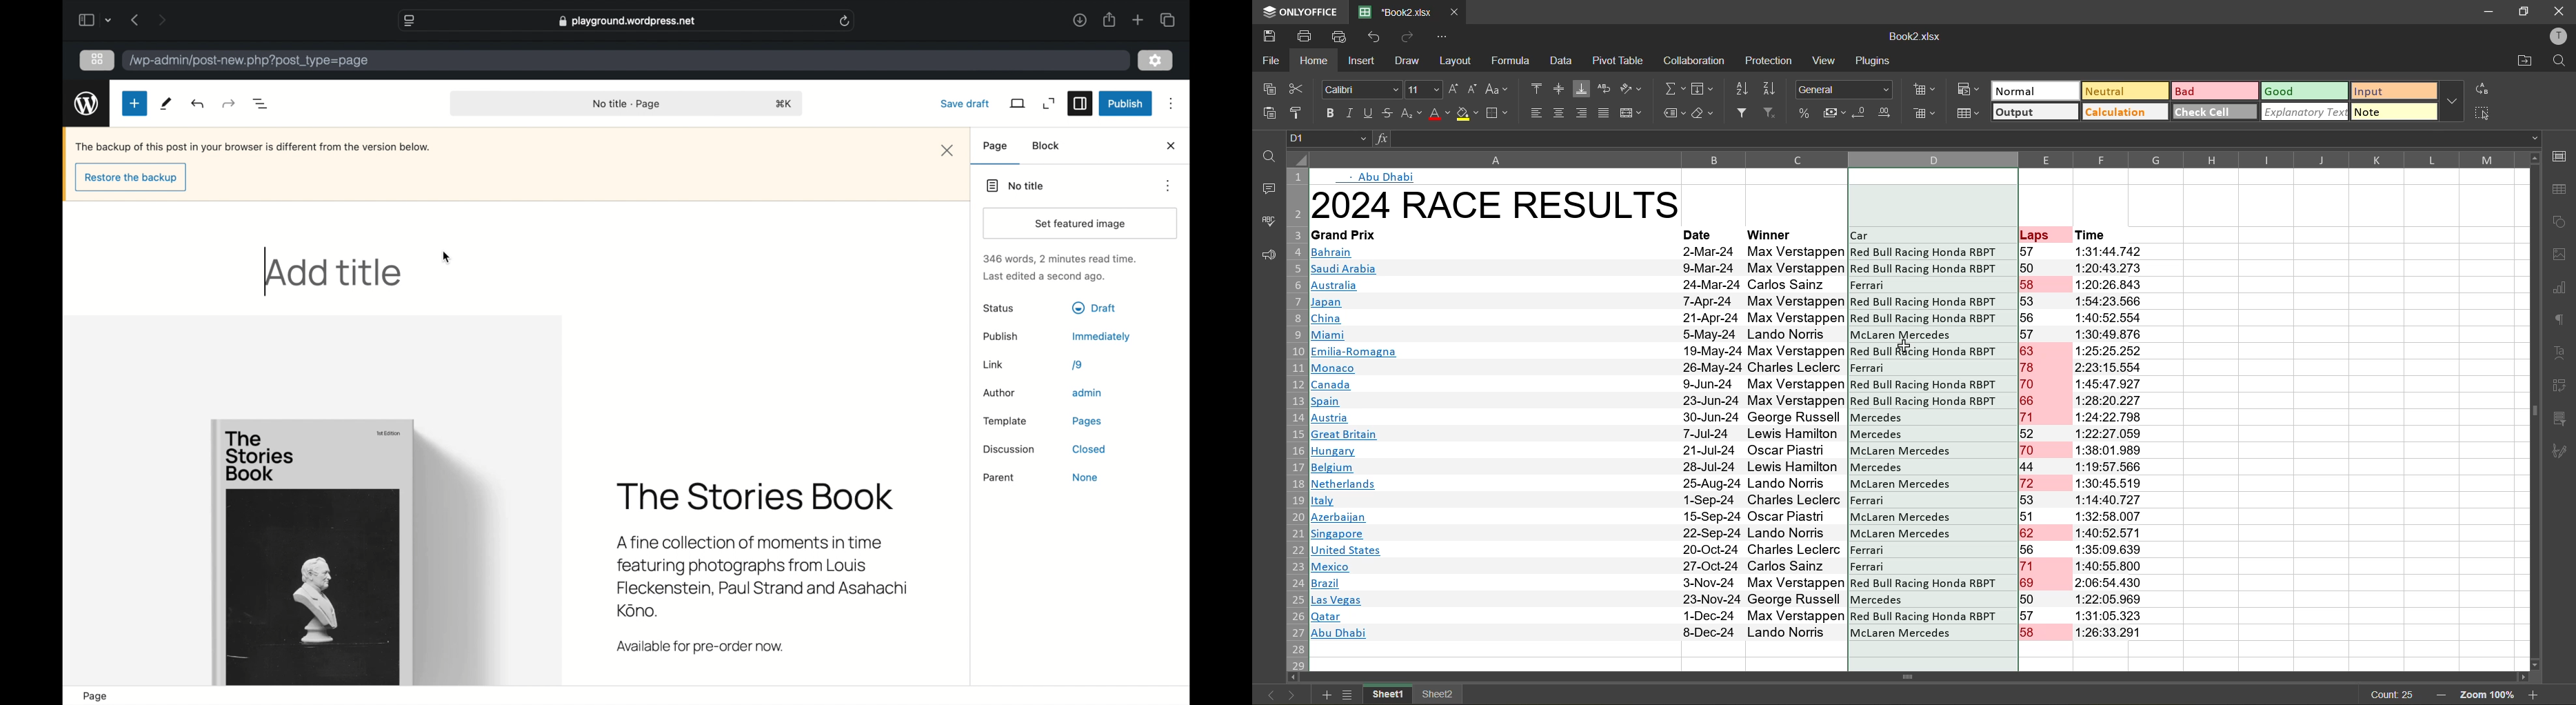  What do you see at coordinates (2534, 665) in the screenshot?
I see `move down` at bounding box center [2534, 665].